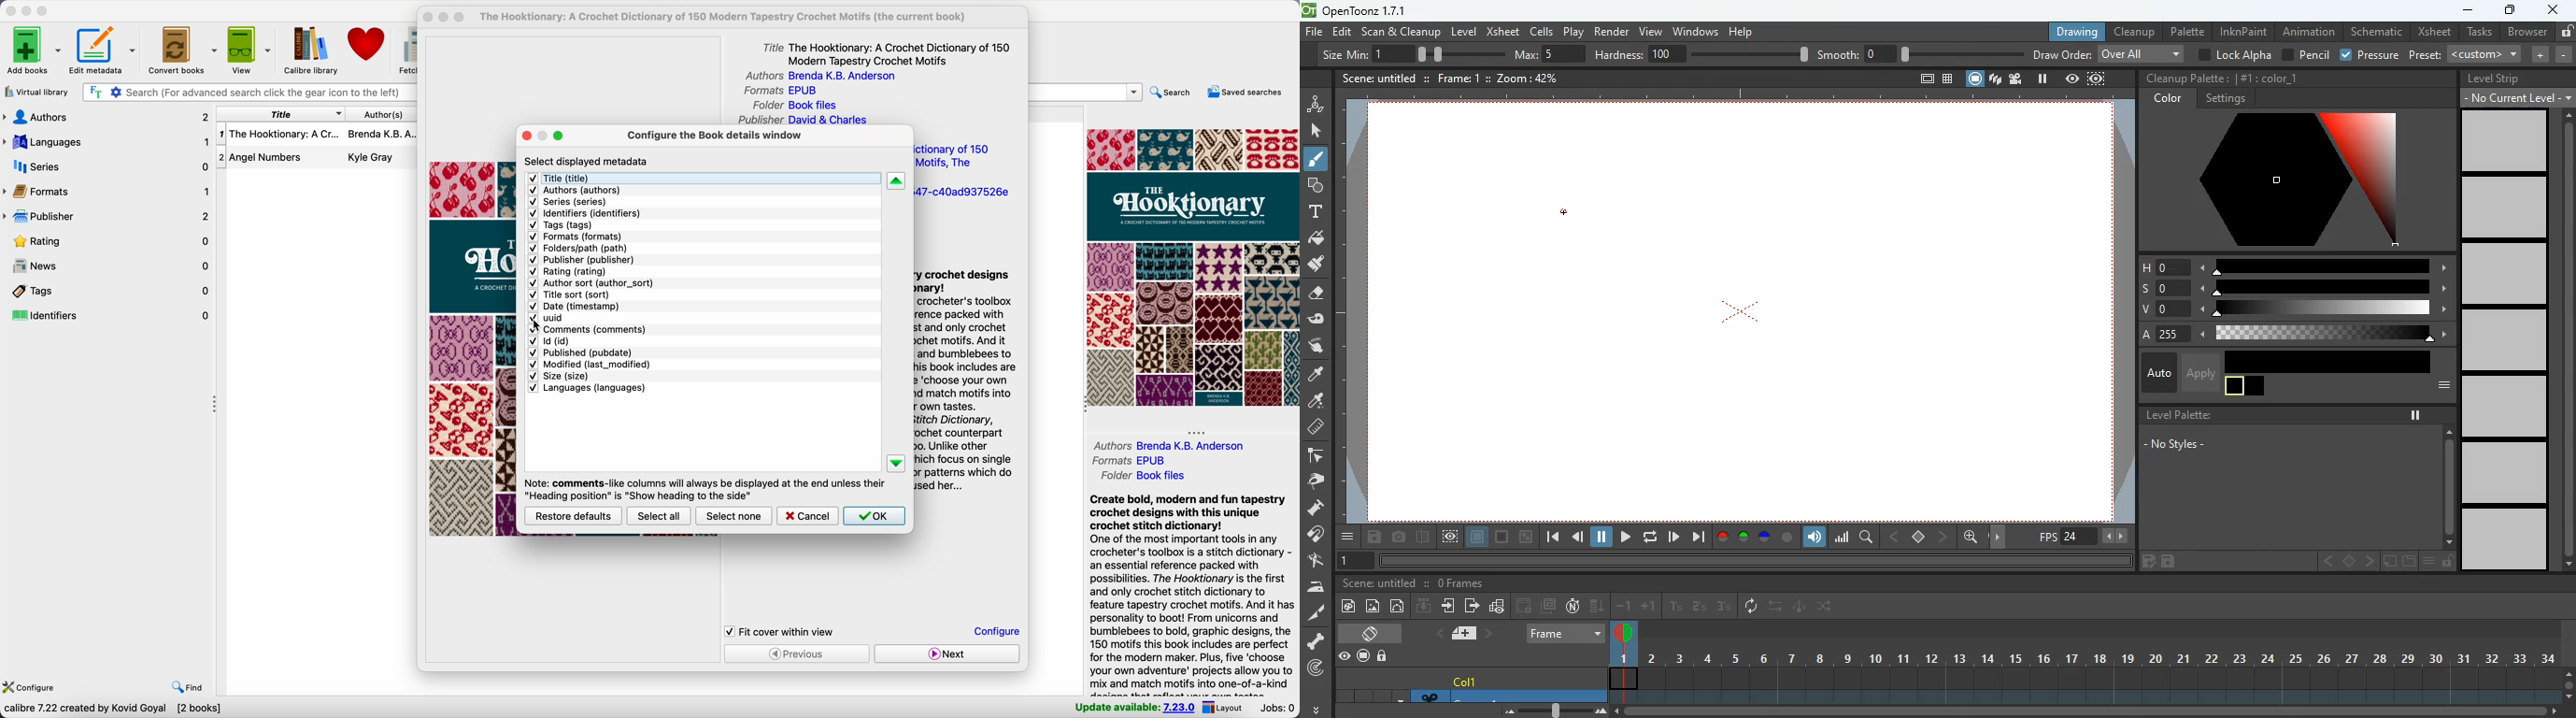  I want to click on author, so click(1171, 445).